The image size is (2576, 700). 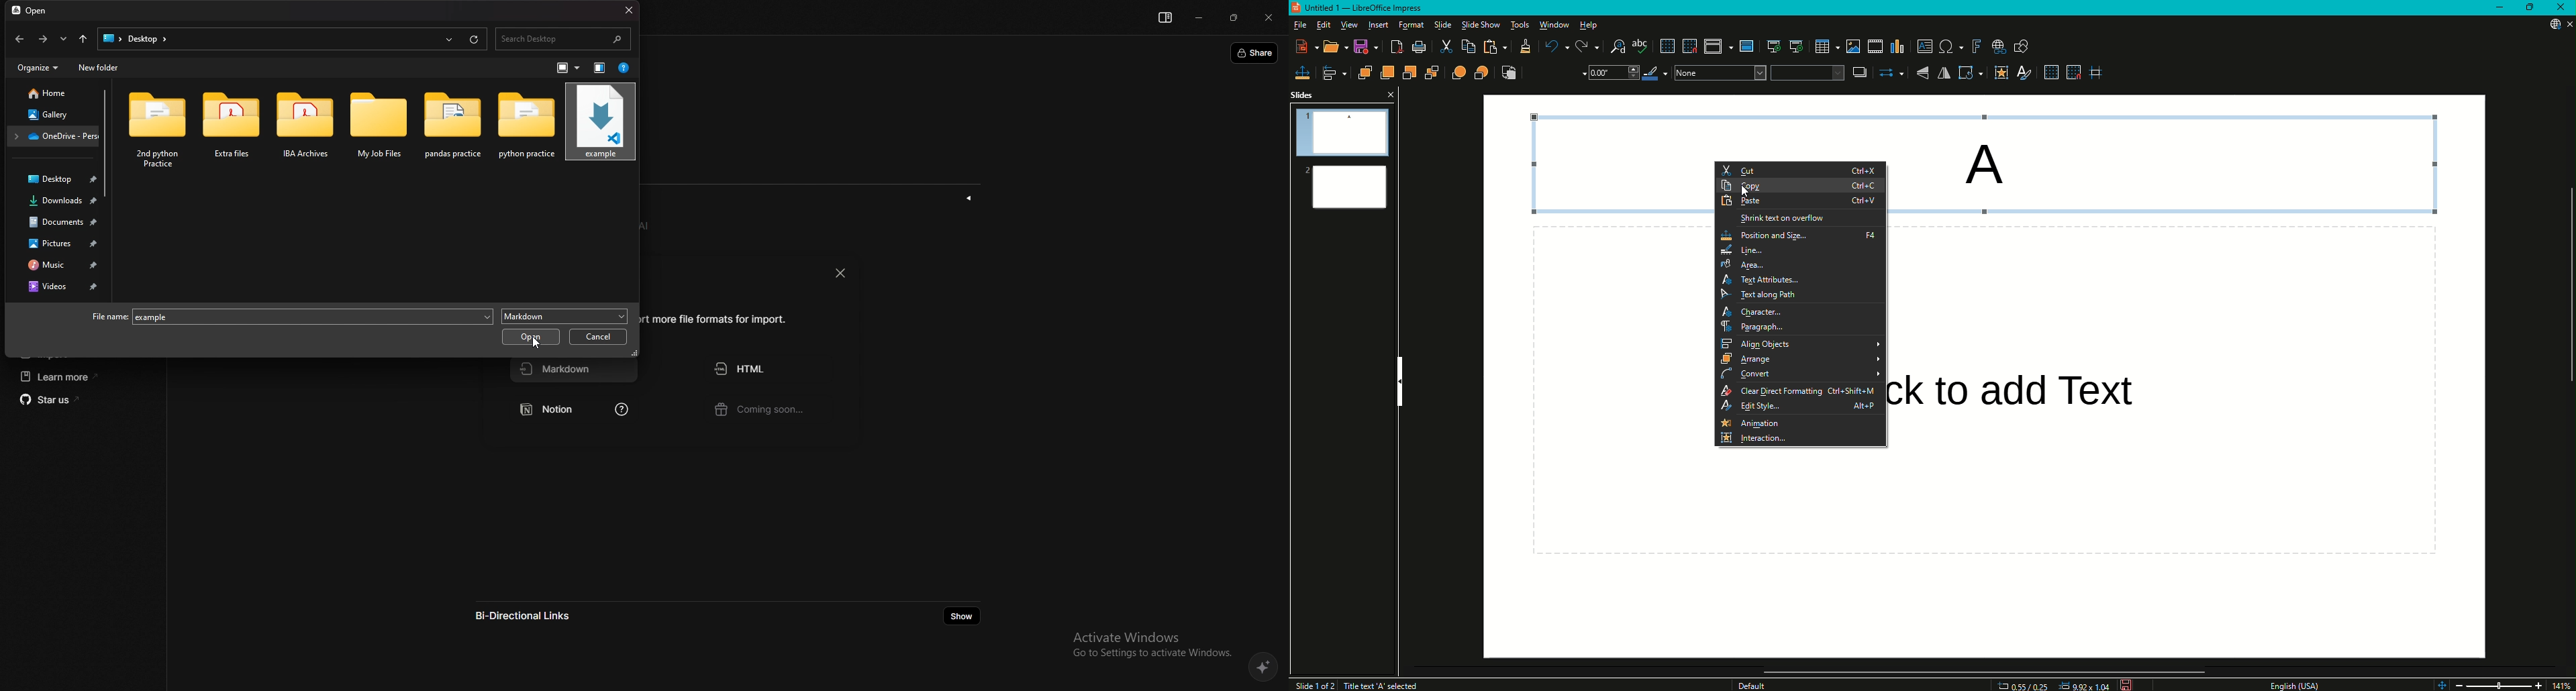 What do you see at coordinates (1401, 376) in the screenshot?
I see `Hide` at bounding box center [1401, 376].